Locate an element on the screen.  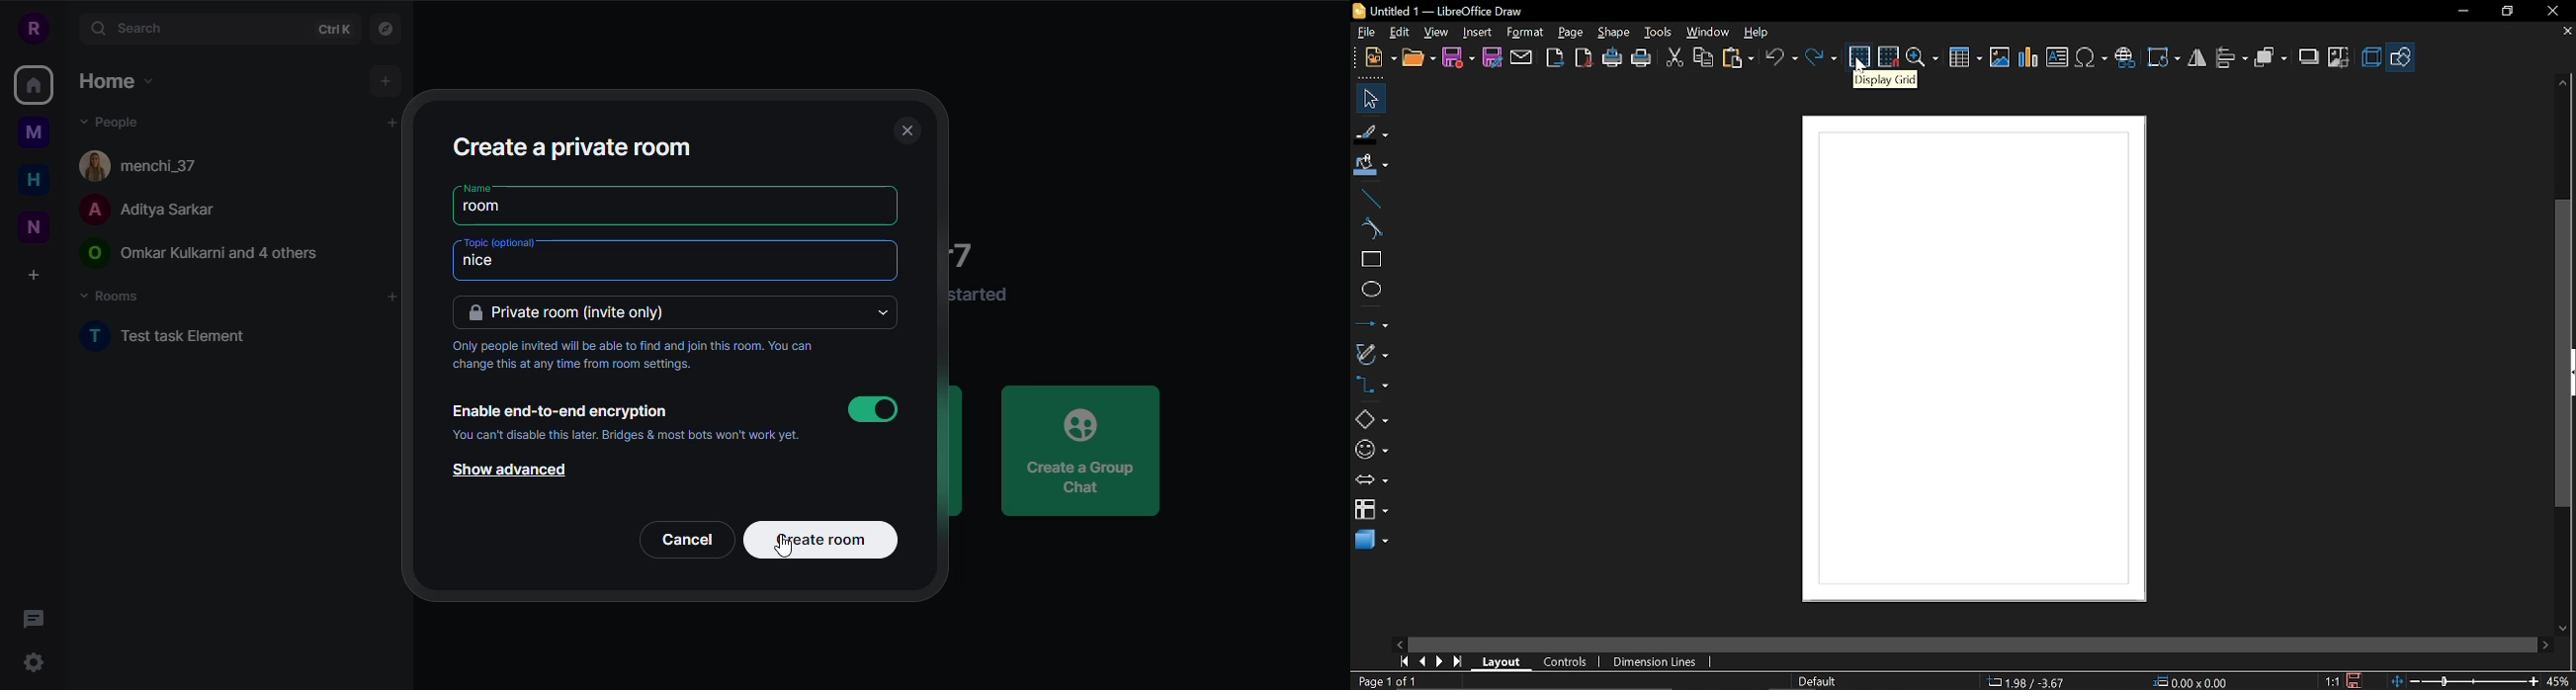
snap to grid is located at coordinates (1890, 56).